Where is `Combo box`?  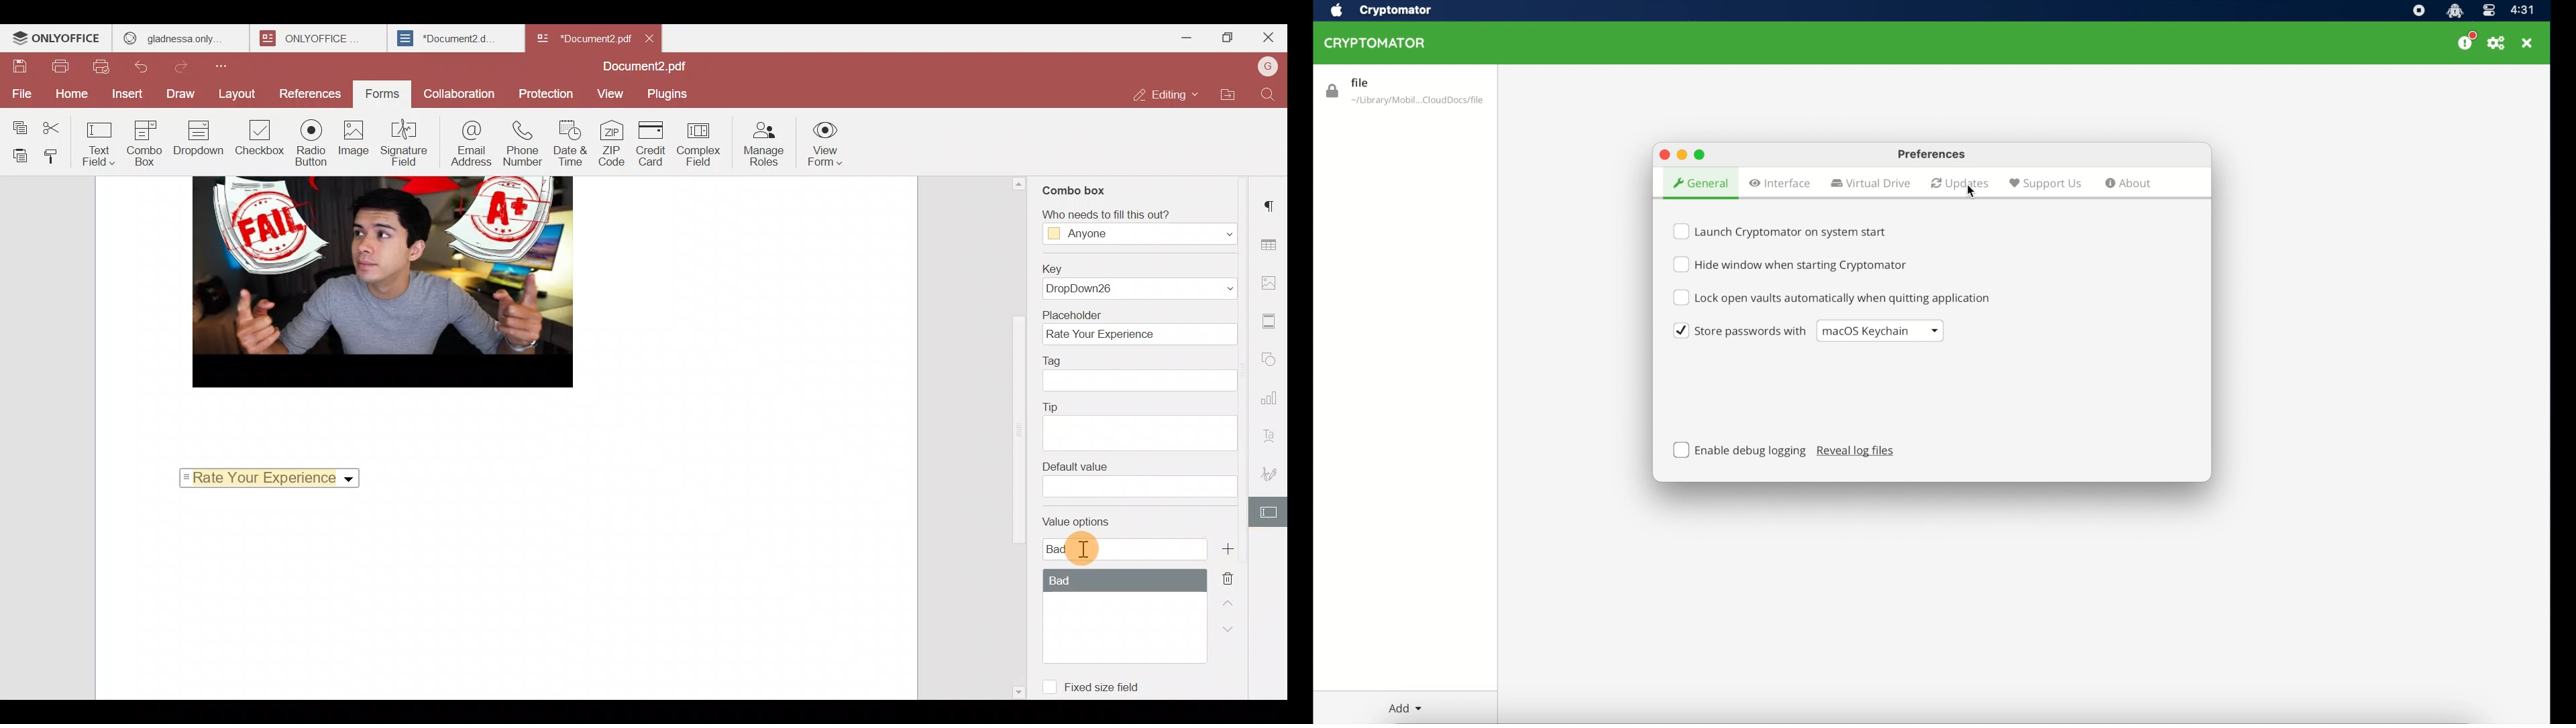 Combo box is located at coordinates (1075, 188).